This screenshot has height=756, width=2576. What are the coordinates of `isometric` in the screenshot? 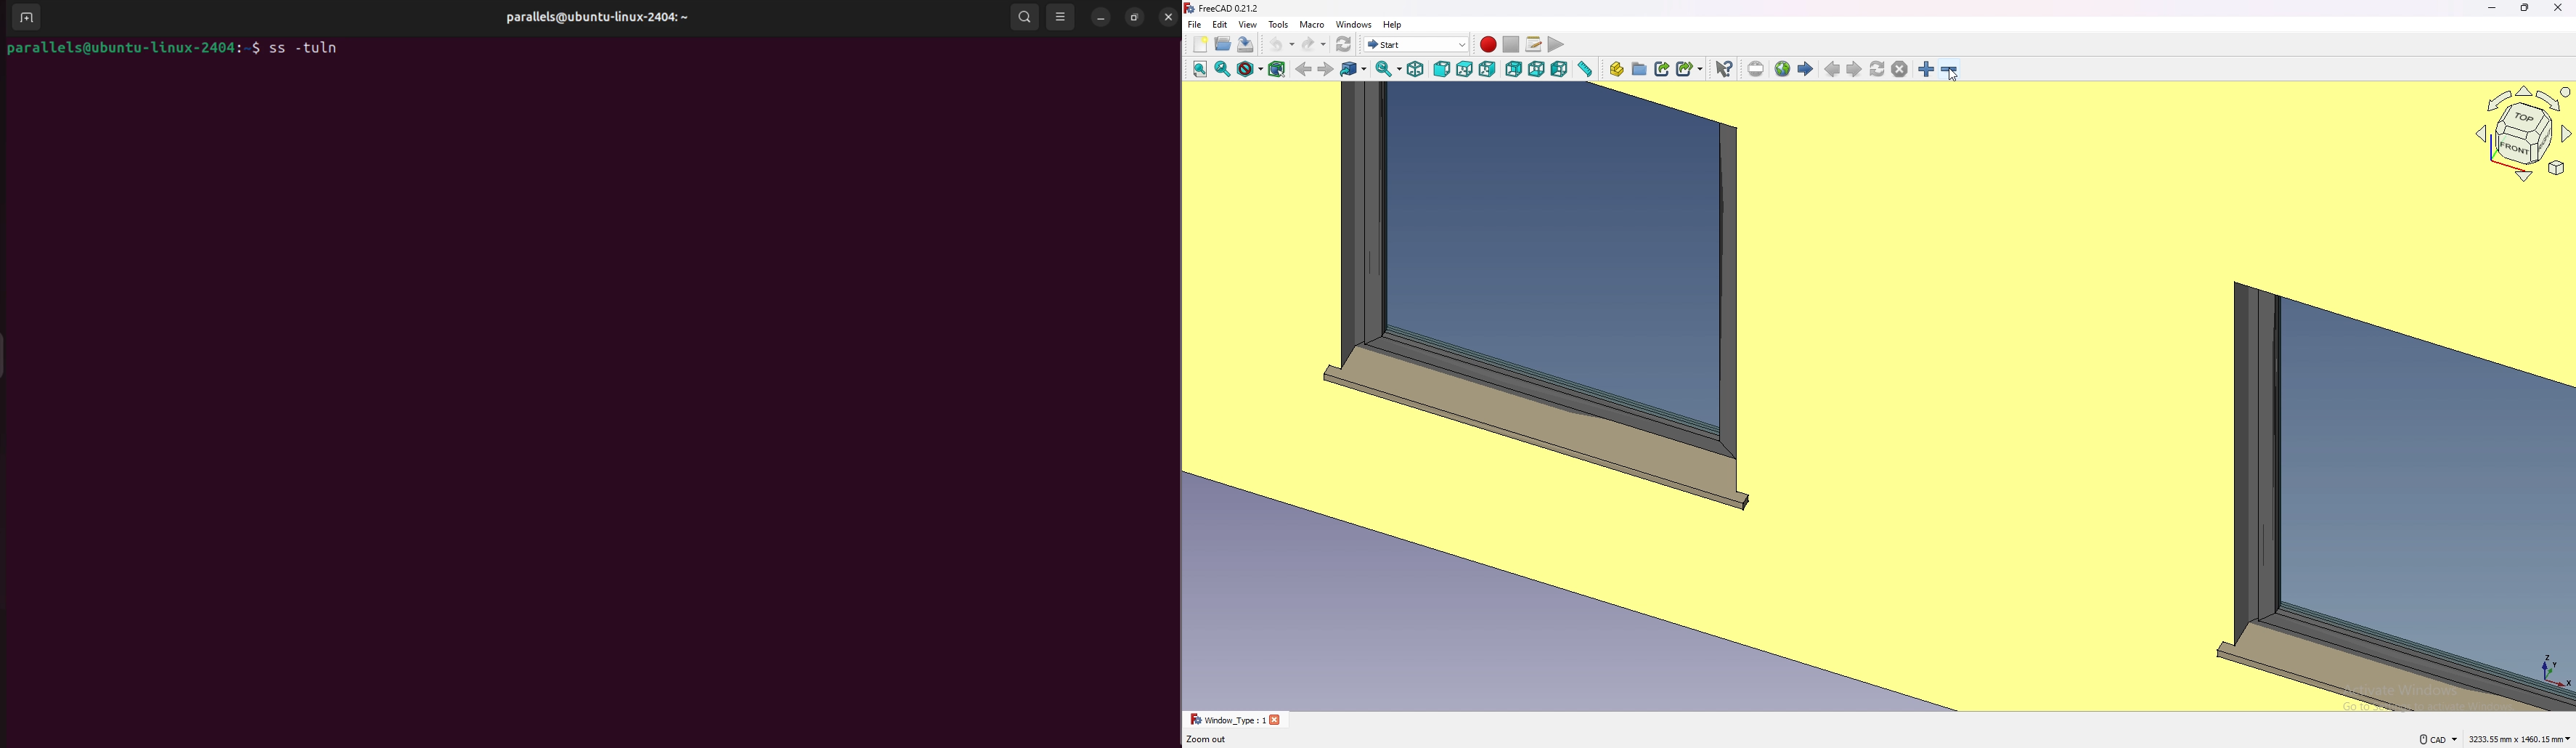 It's located at (1415, 69).